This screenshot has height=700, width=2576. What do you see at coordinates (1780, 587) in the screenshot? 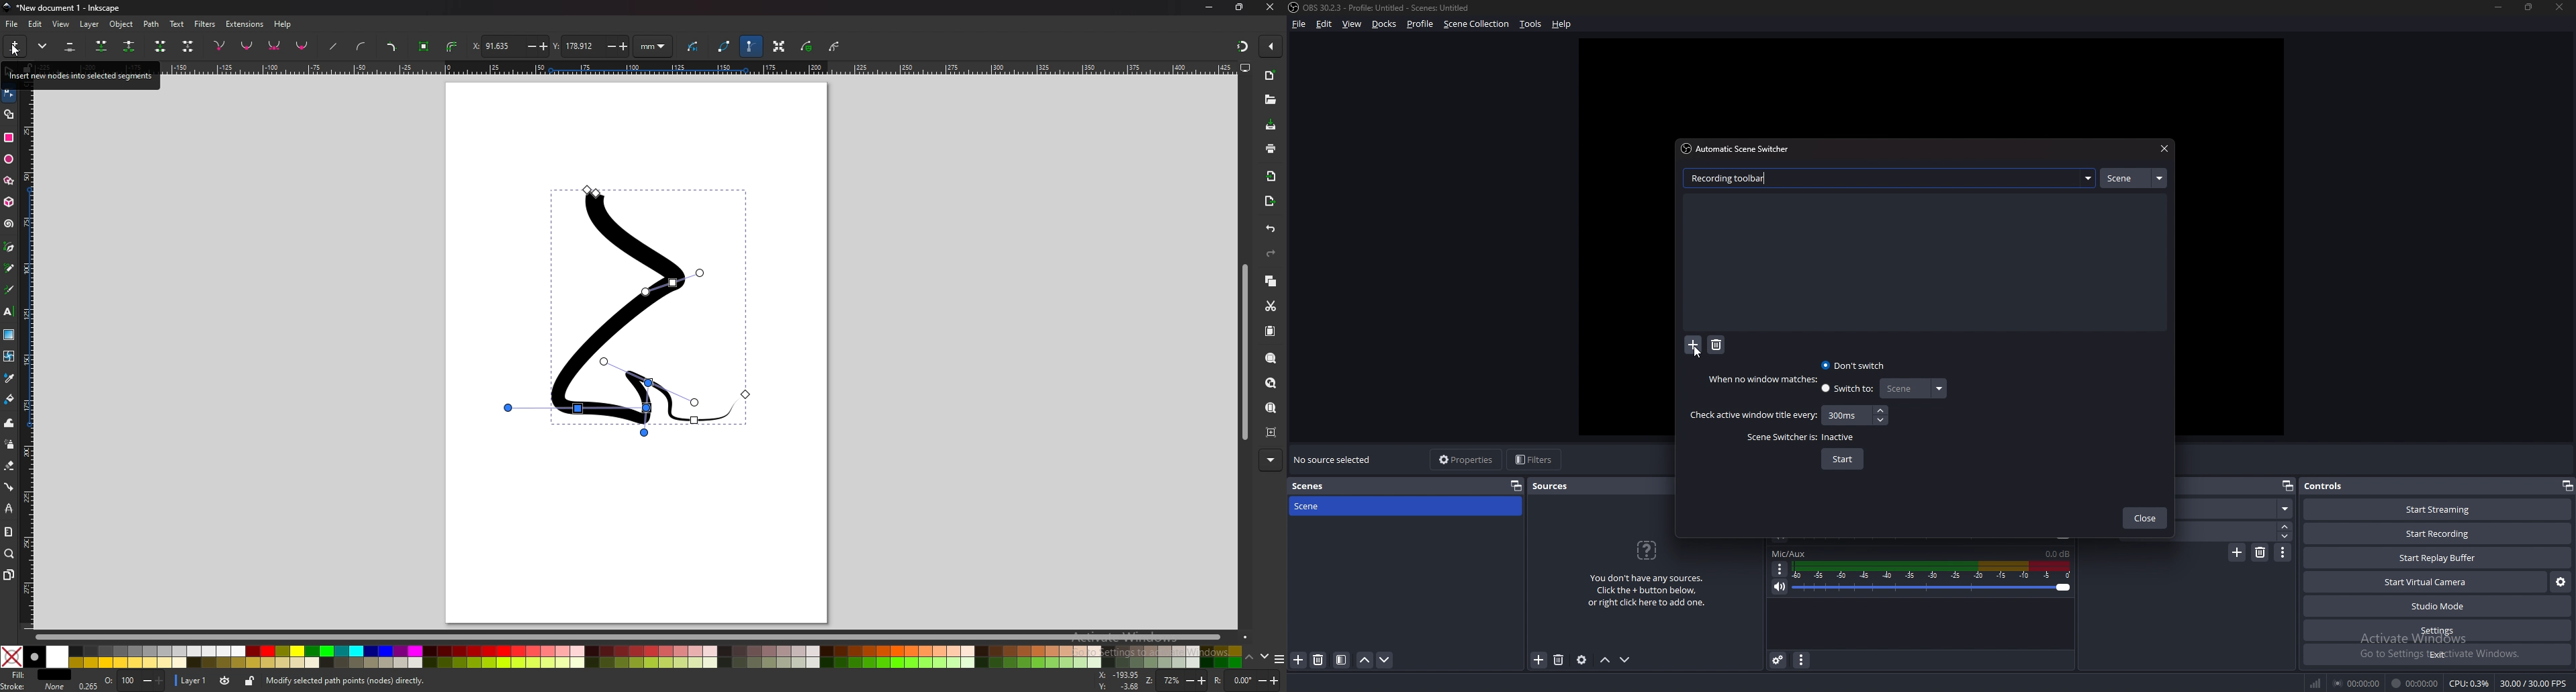
I see `mute` at bounding box center [1780, 587].